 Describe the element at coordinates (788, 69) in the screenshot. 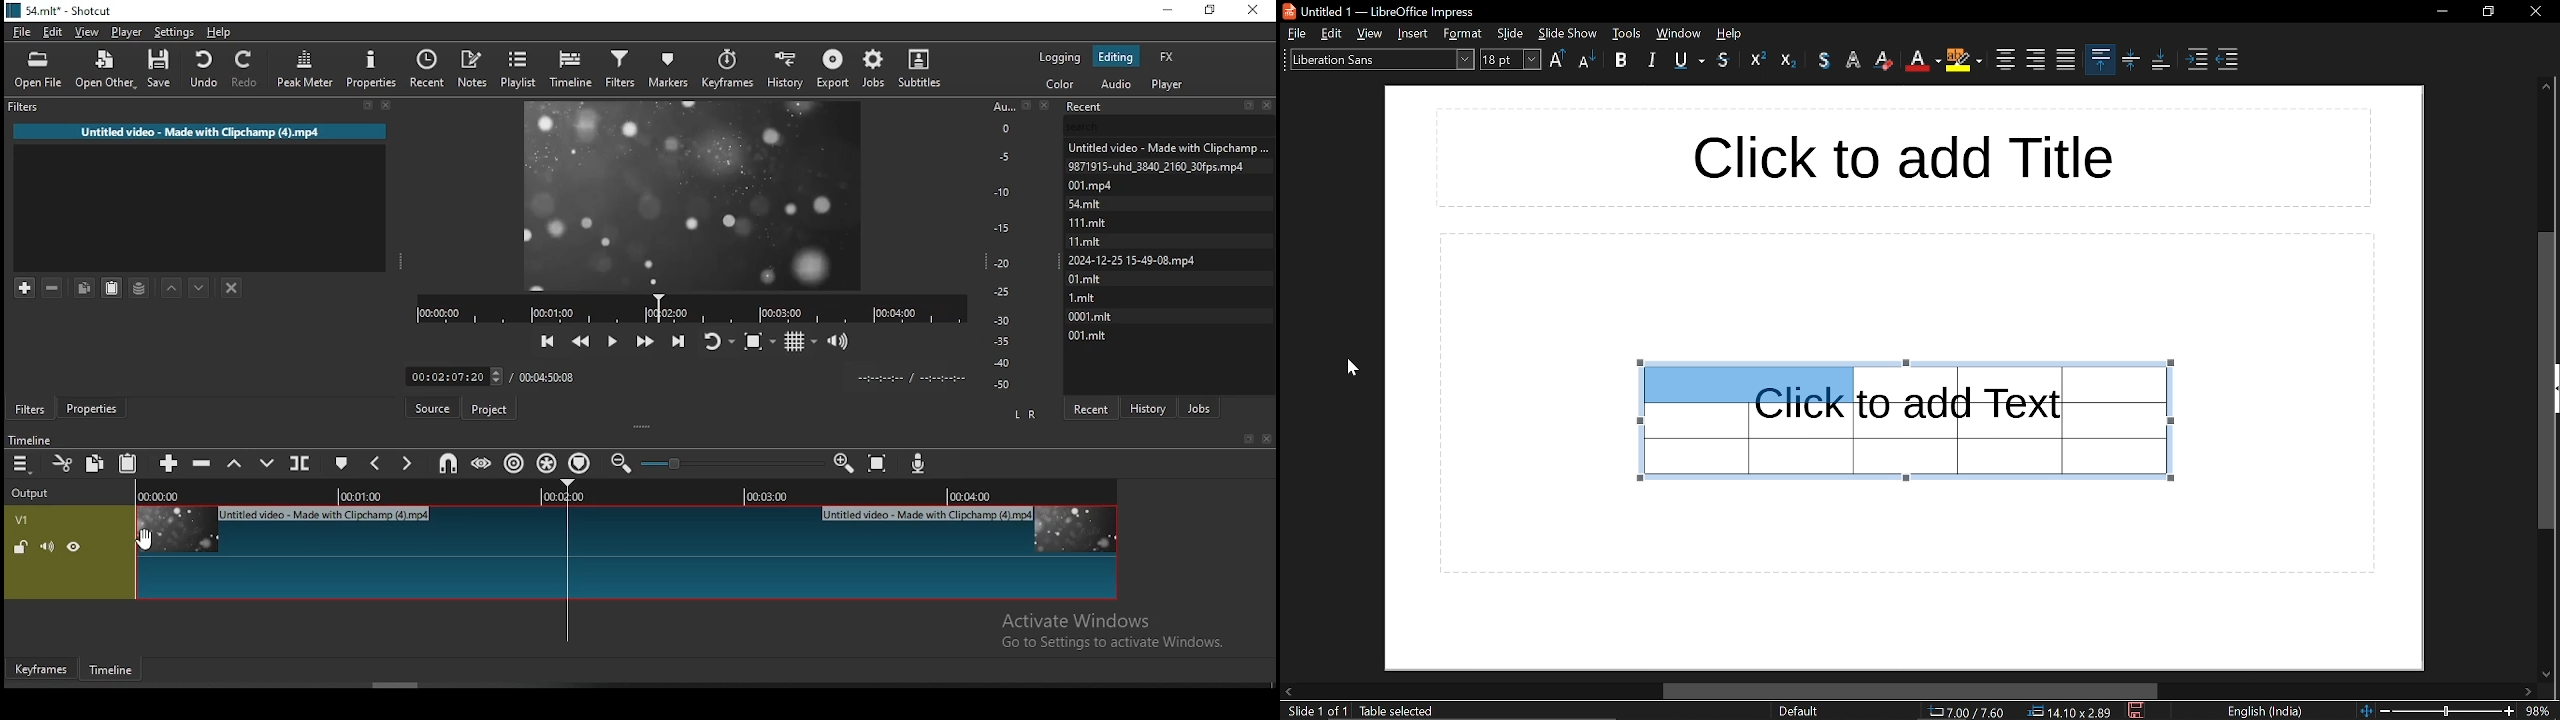

I see `history` at that location.